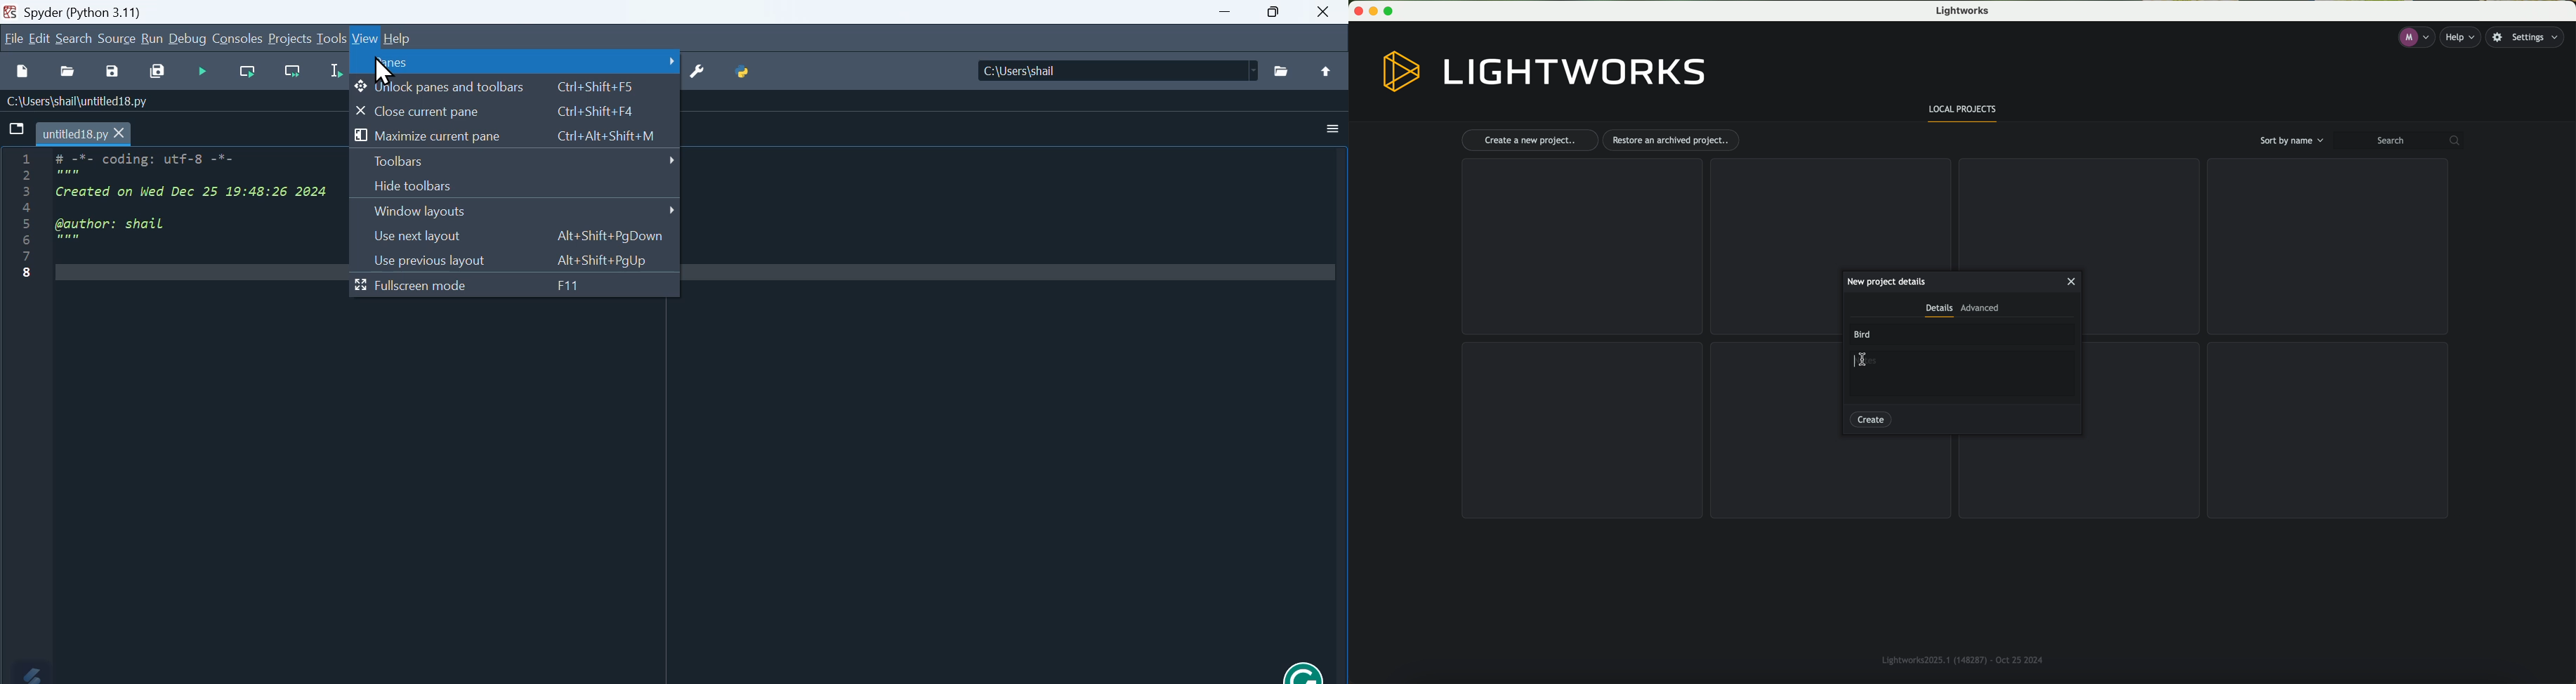  Describe the element at coordinates (1831, 478) in the screenshot. I see `grid` at that location.